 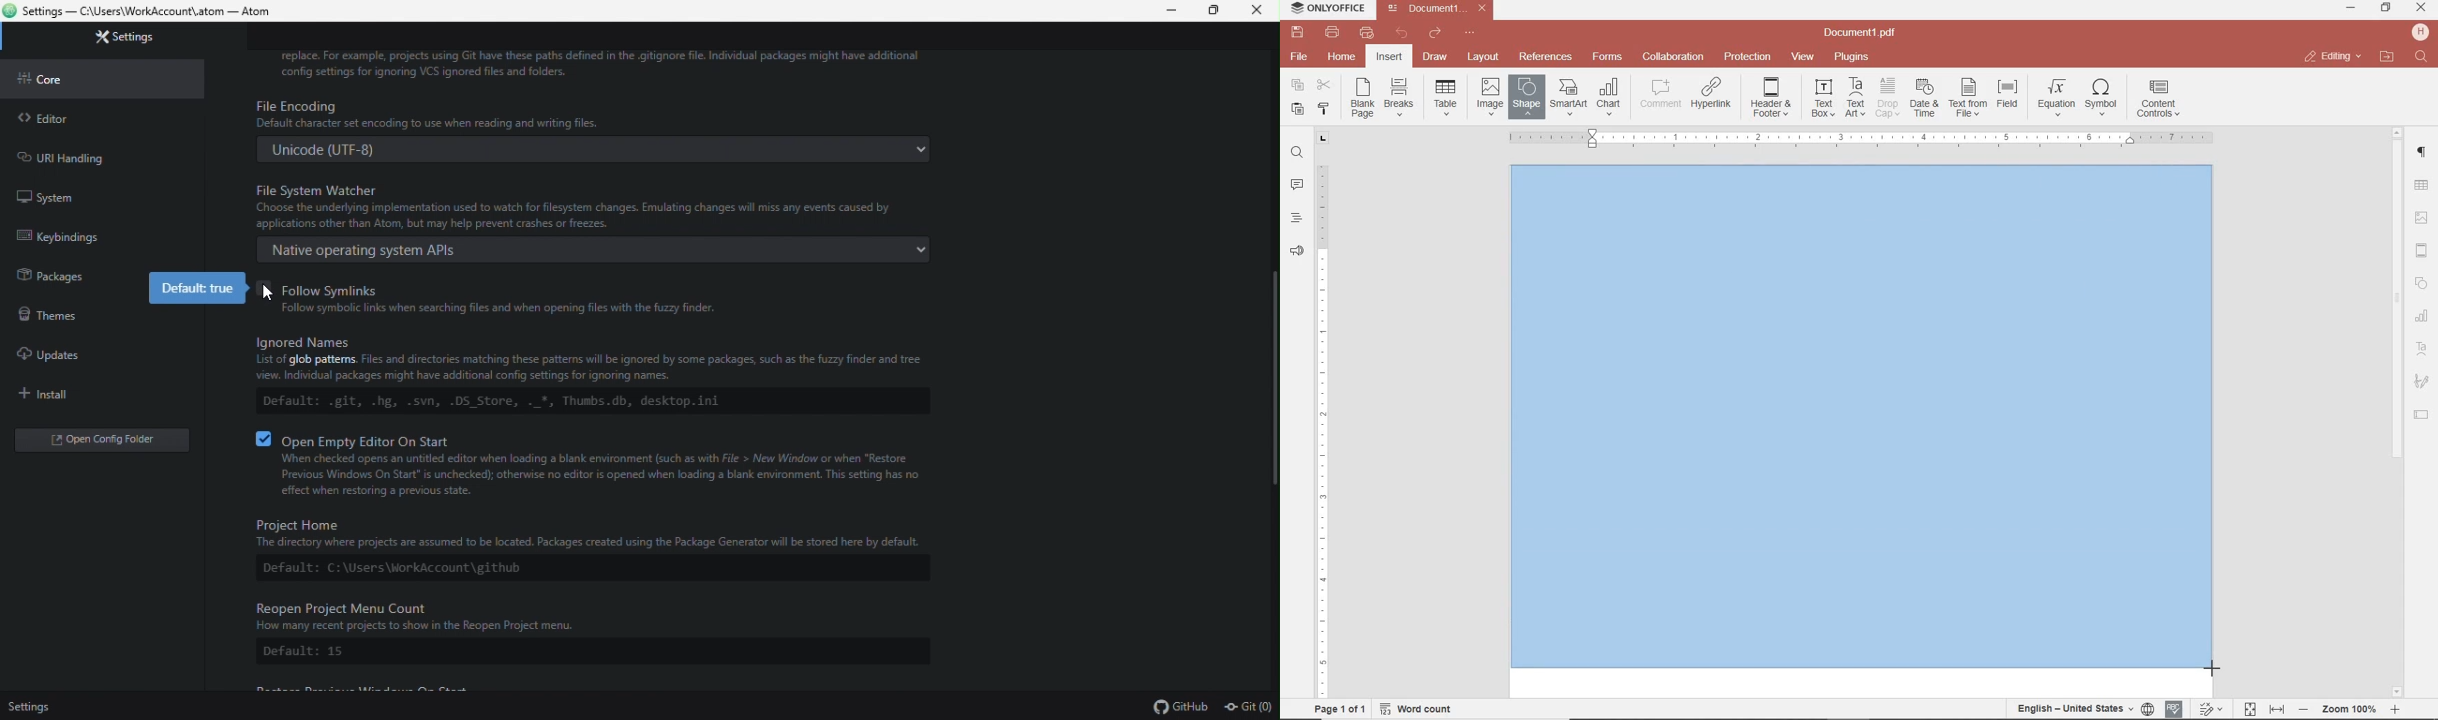 What do you see at coordinates (97, 155) in the screenshot?
I see `URL handling` at bounding box center [97, 155].